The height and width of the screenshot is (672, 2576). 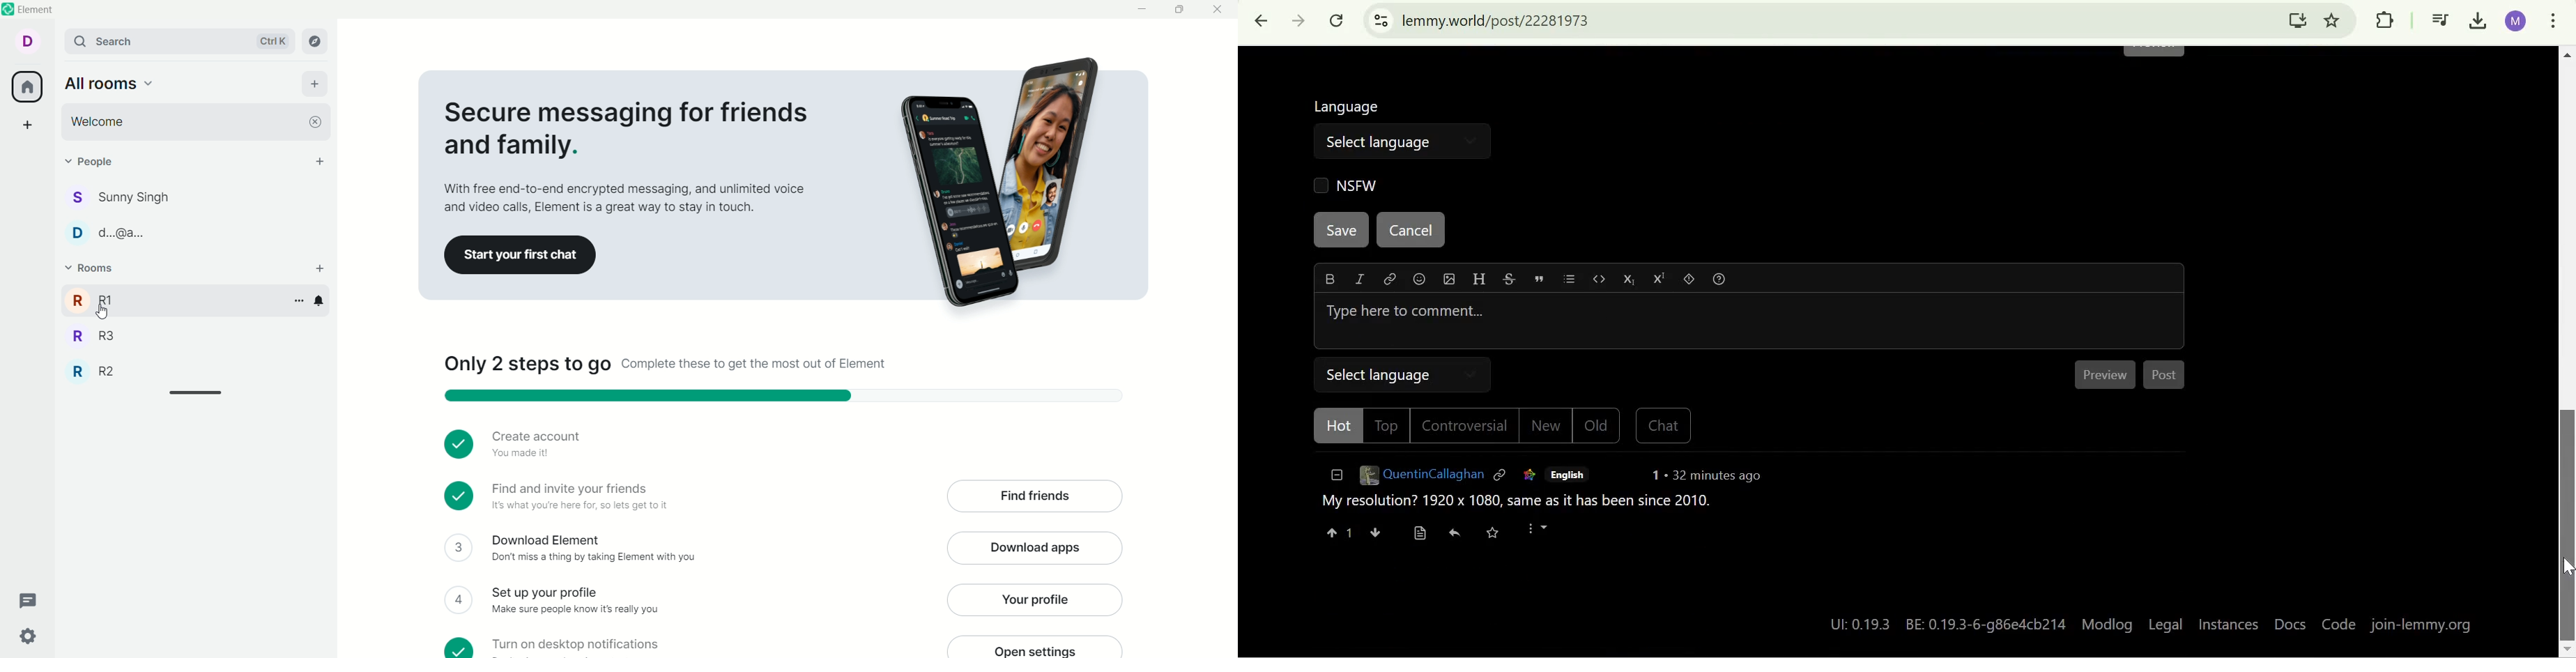 I want to click on Banner text, so click(x=629, y=155).